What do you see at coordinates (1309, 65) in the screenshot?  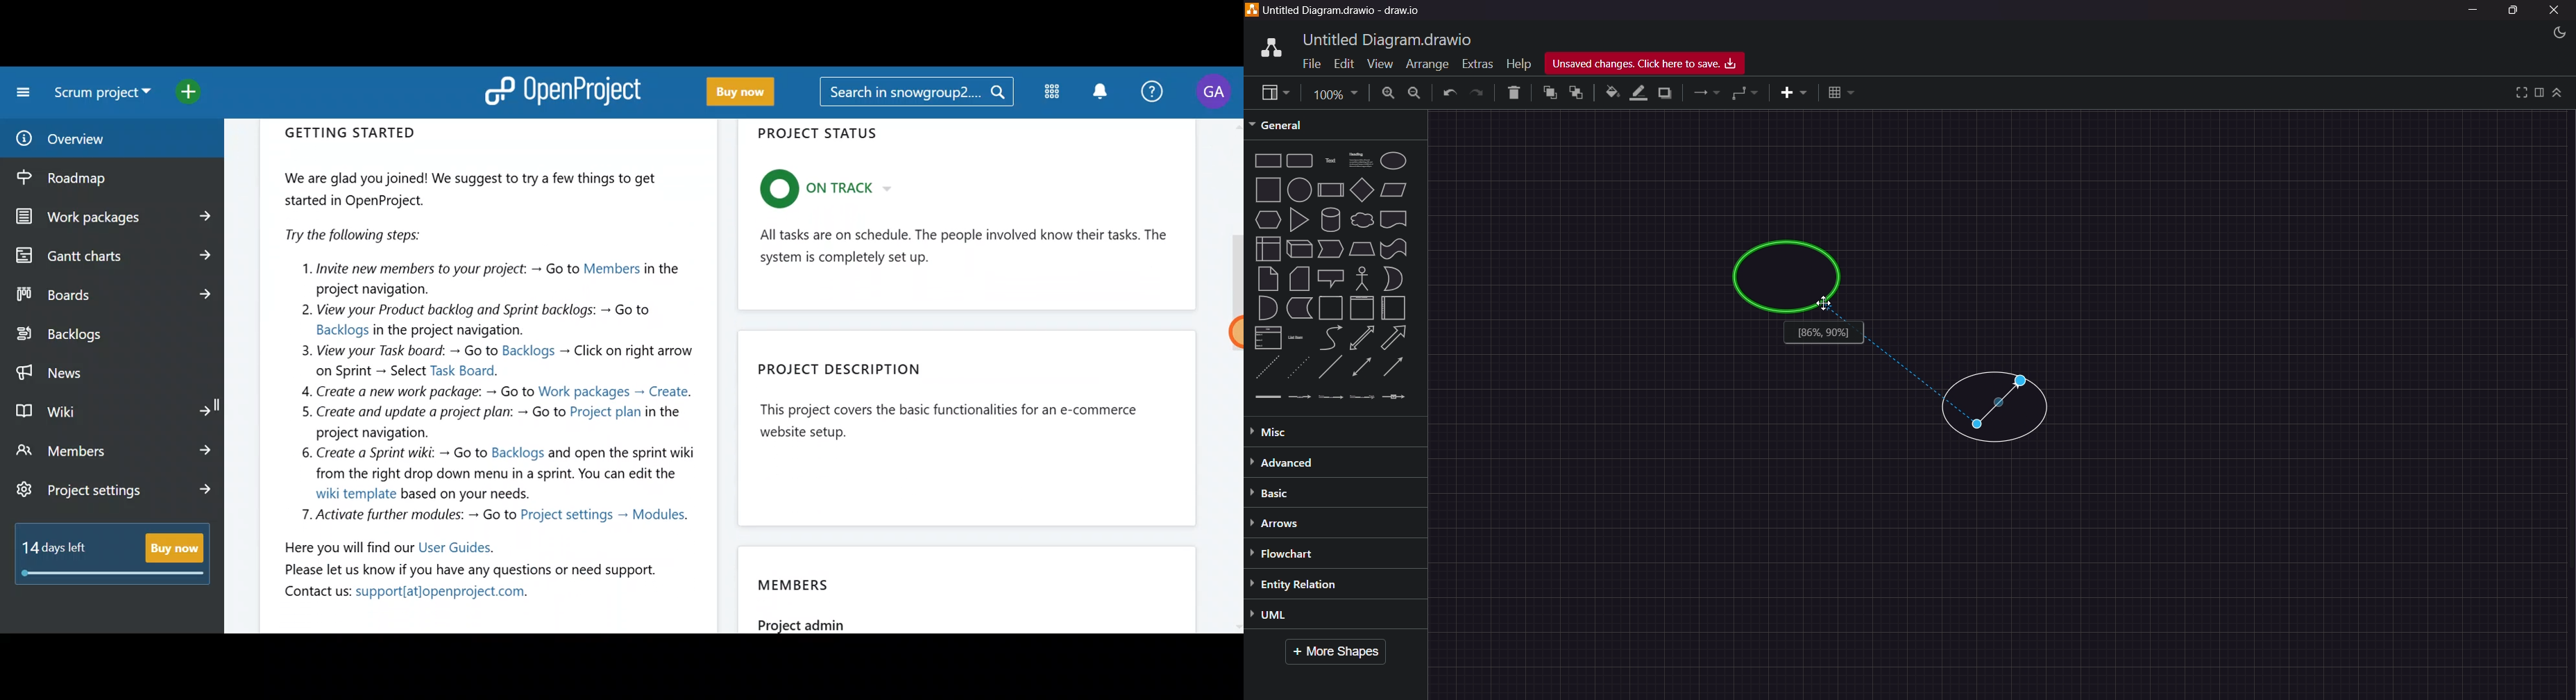 I see `File` at bounding box center [1309, 65].